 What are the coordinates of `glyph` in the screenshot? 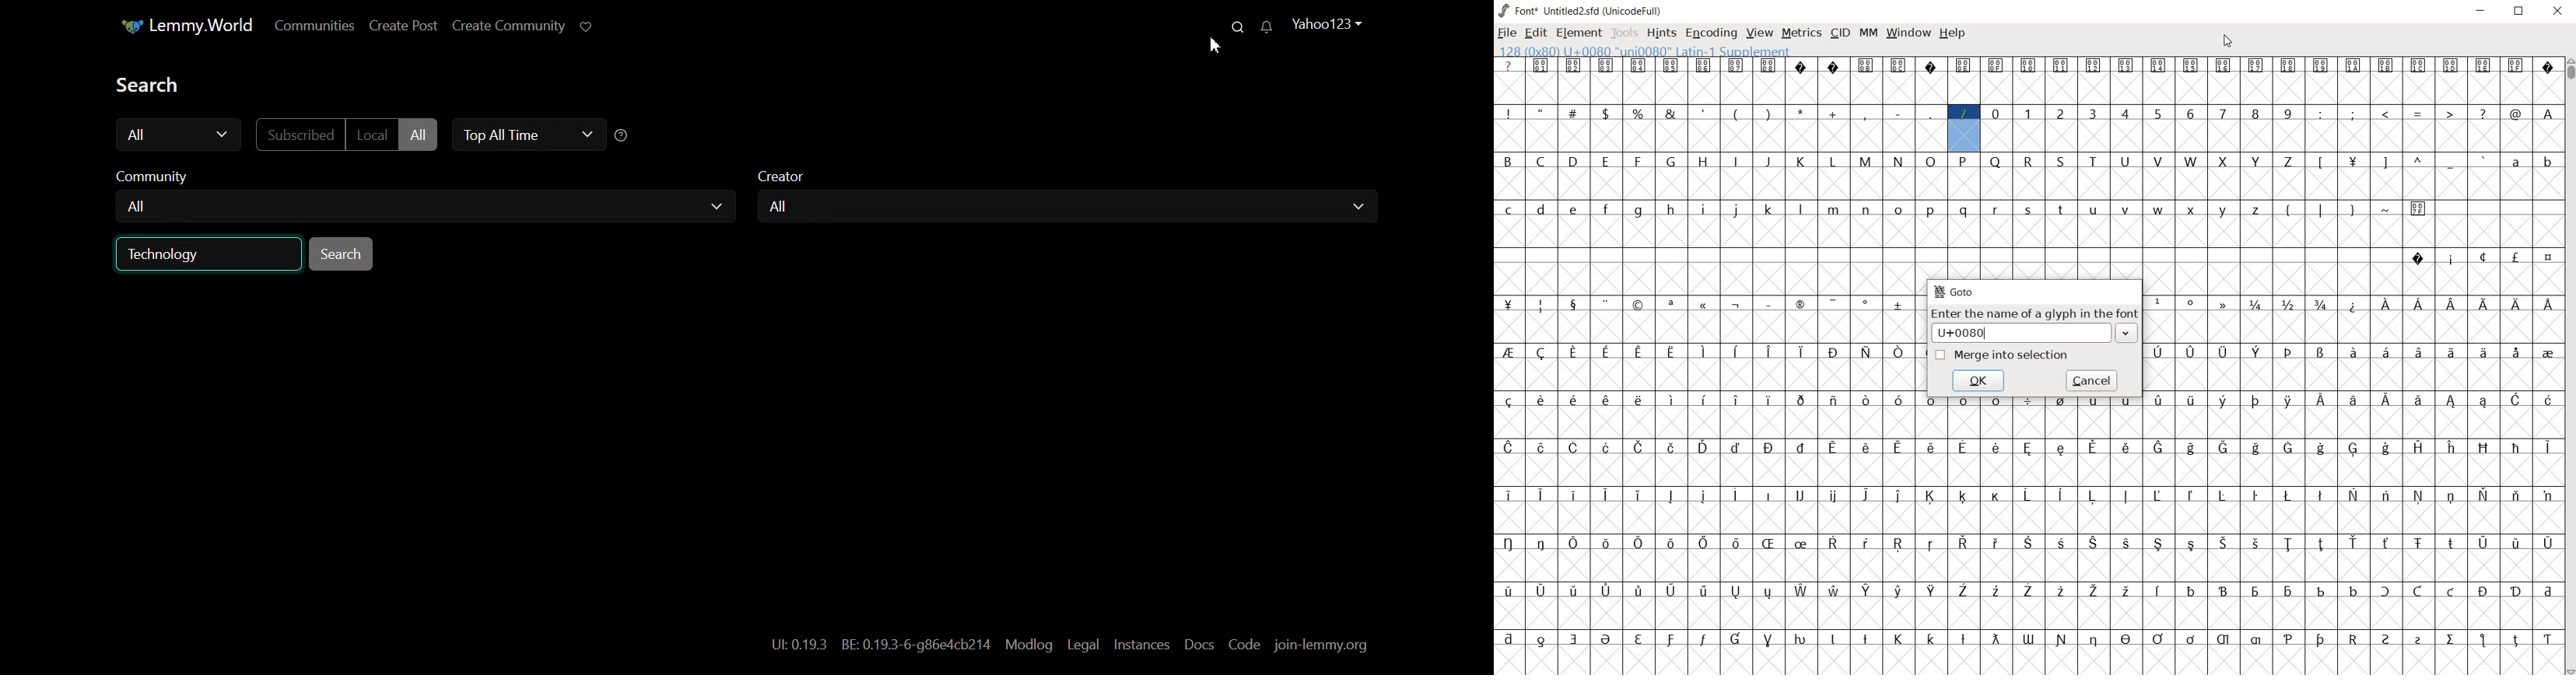 It's located at (1932, 590).